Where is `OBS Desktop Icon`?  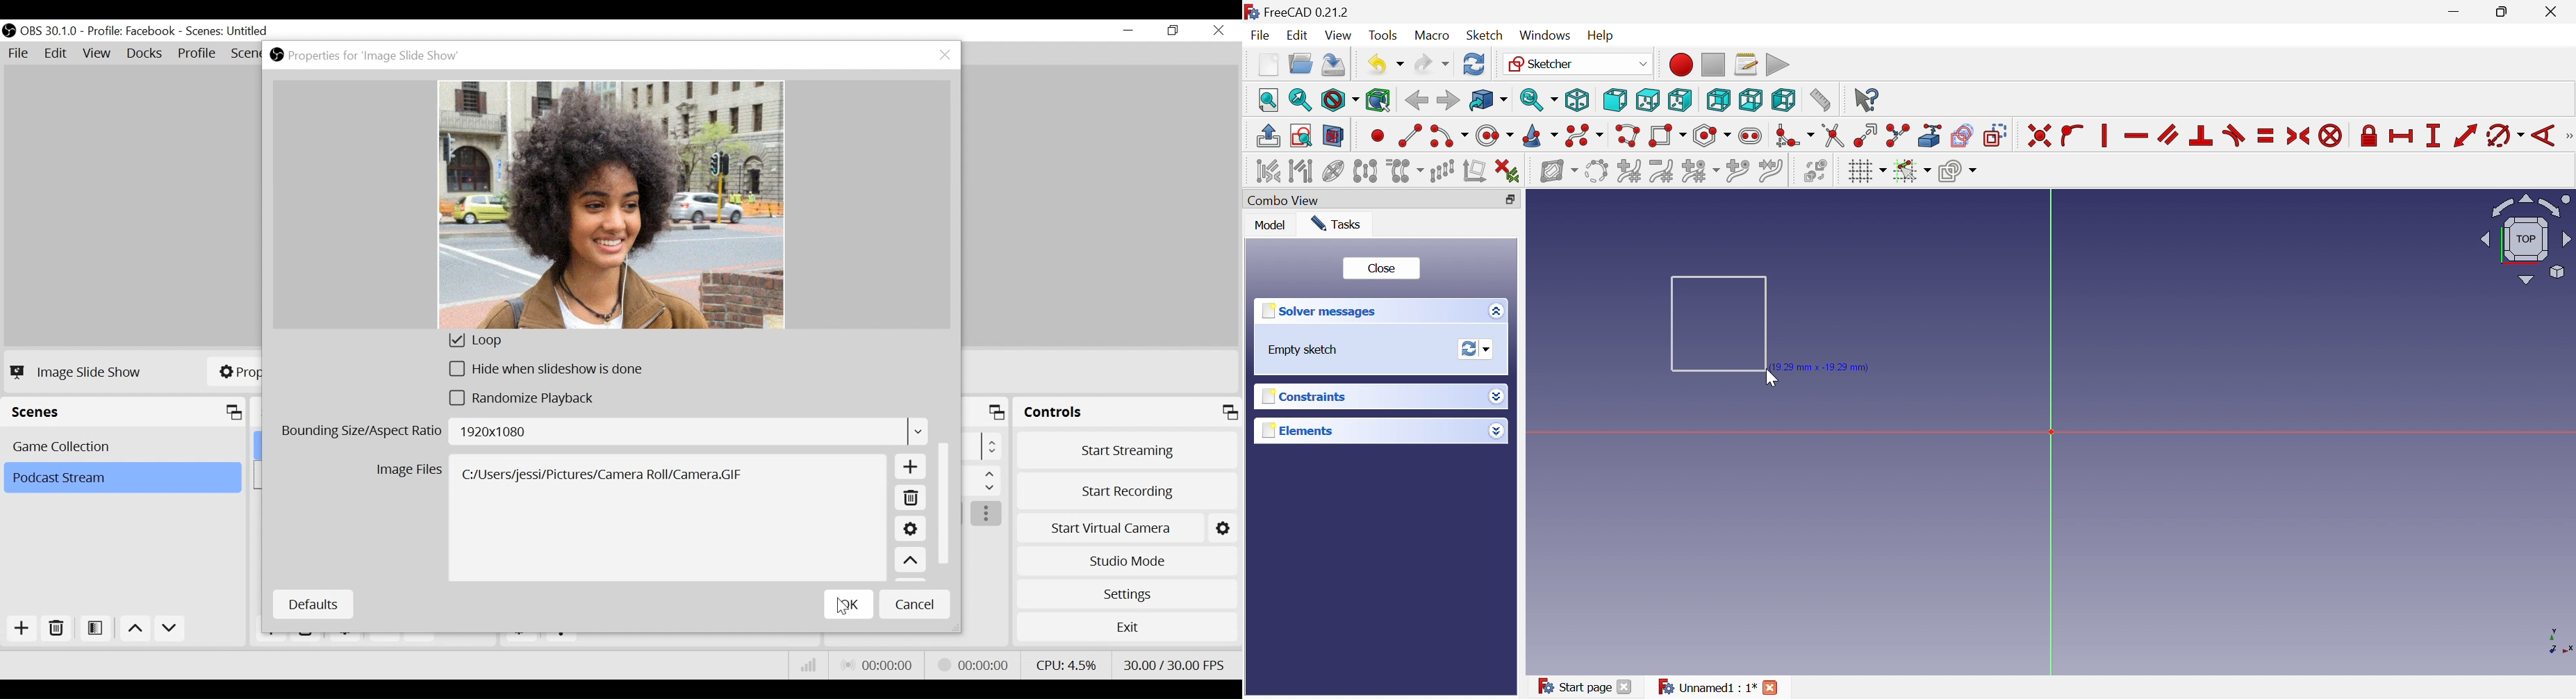 OBS Desktop Icon is located at coordinates (9, 30).